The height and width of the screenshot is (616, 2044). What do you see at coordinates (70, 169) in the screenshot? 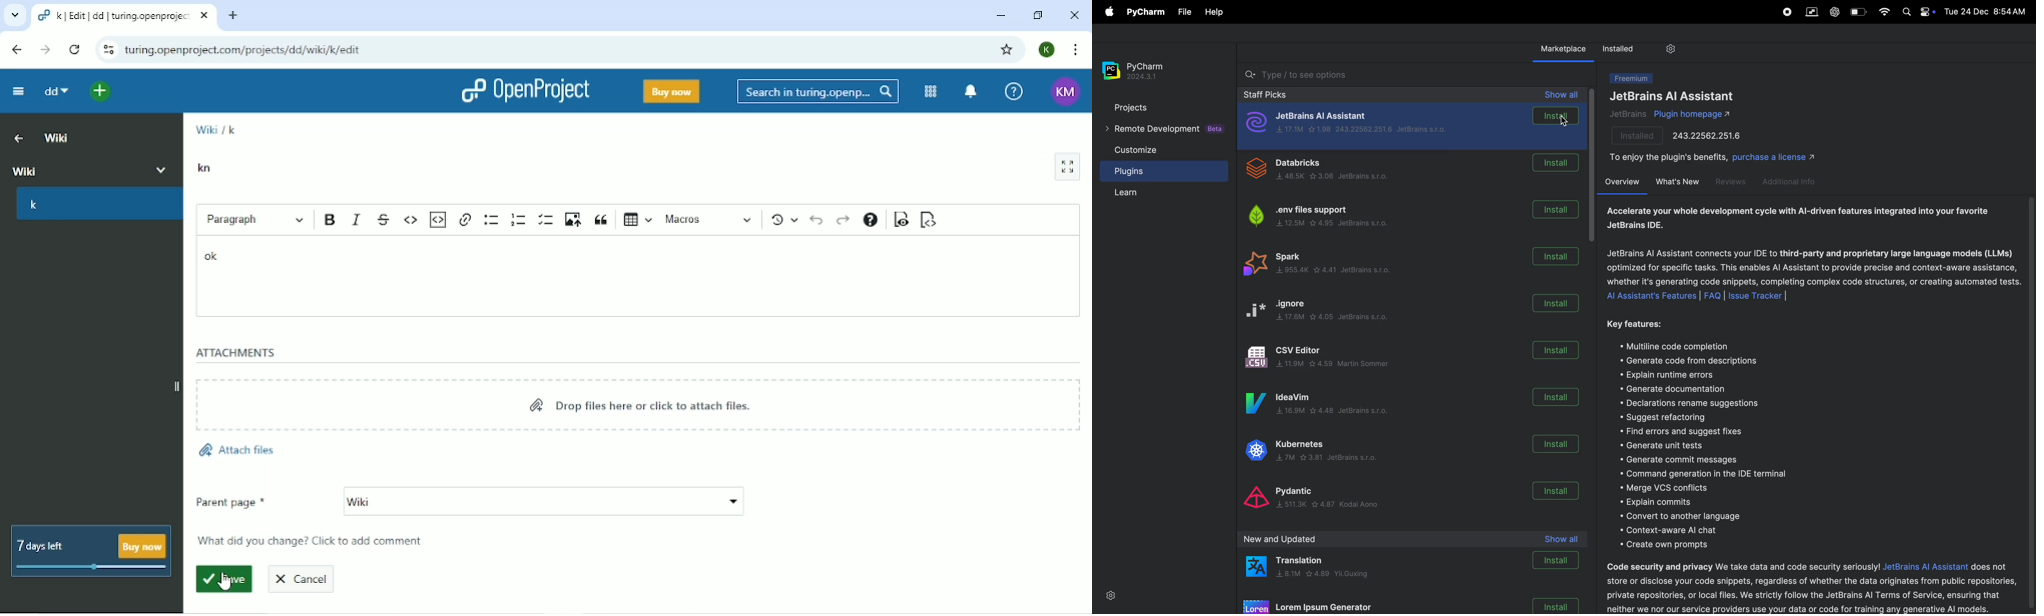
I see `Wiki` at bounding box center [70, 169].